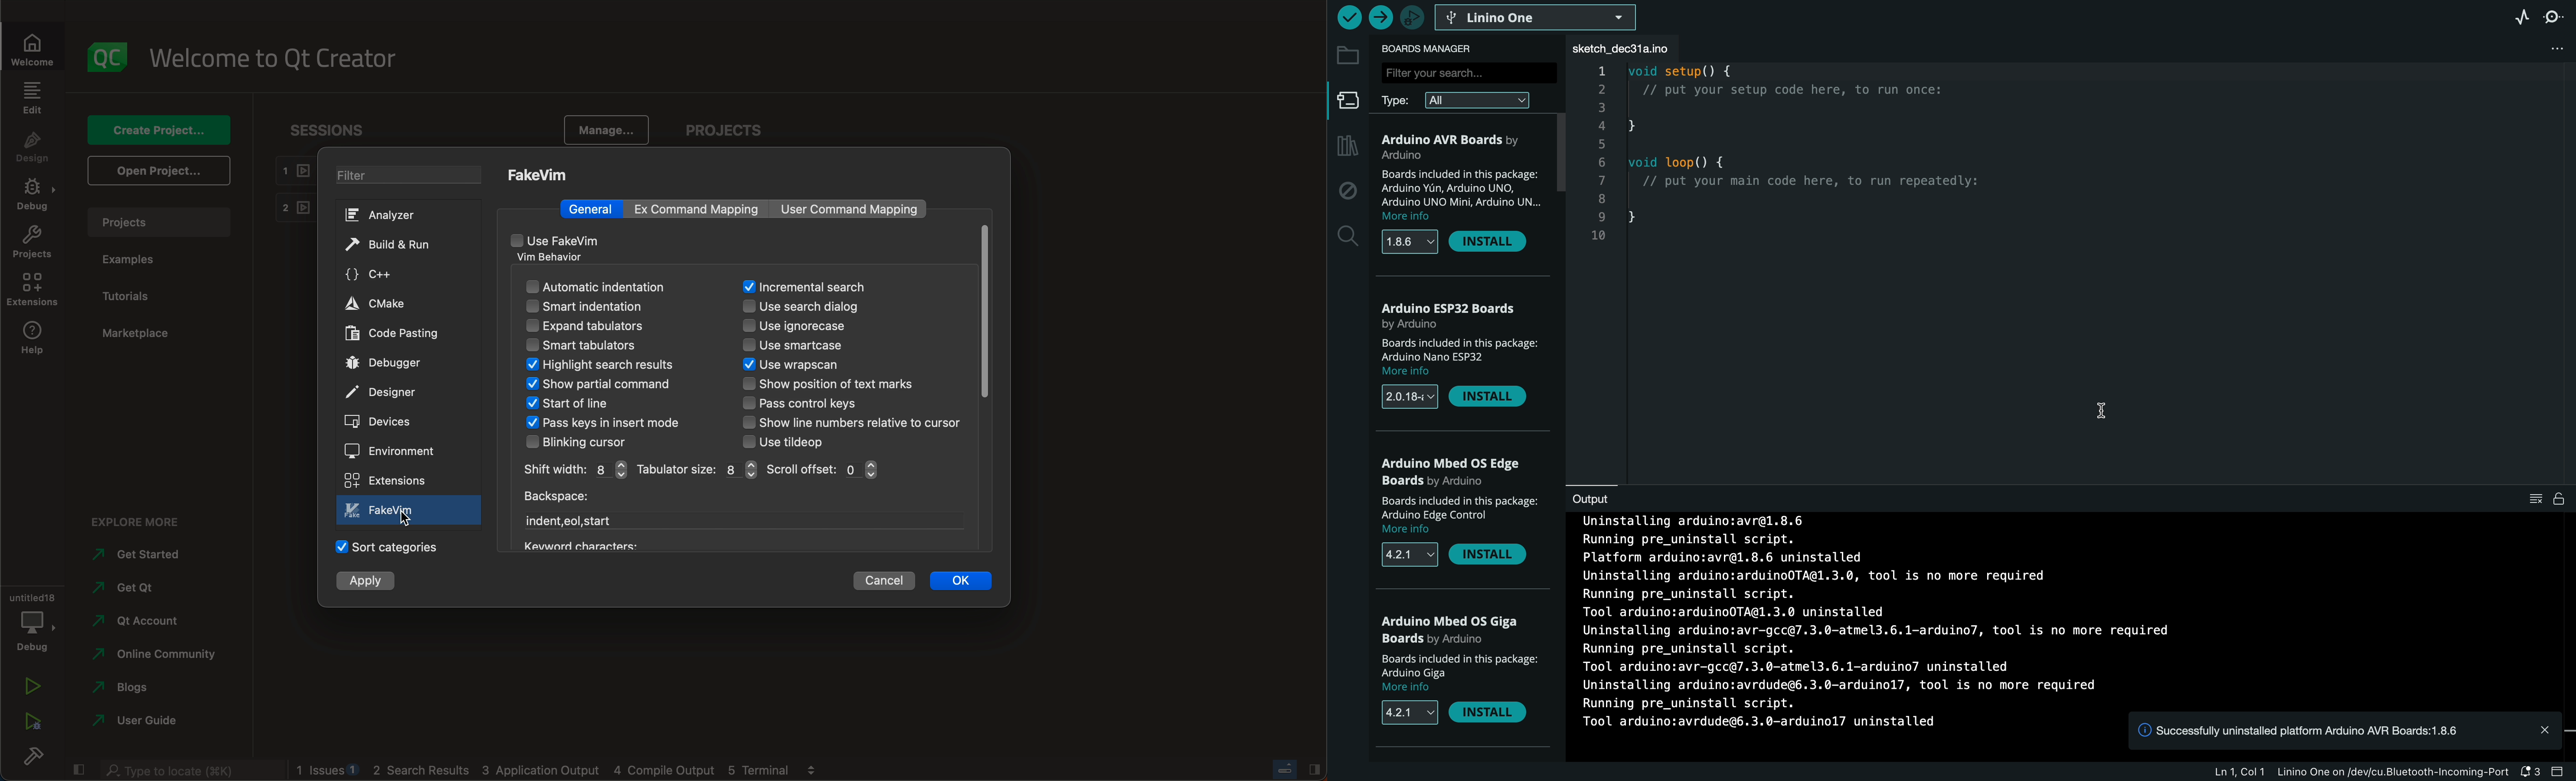  Describe the element at coordinates (799, 327) in the screenshot. I see `ignorecase` at that location.